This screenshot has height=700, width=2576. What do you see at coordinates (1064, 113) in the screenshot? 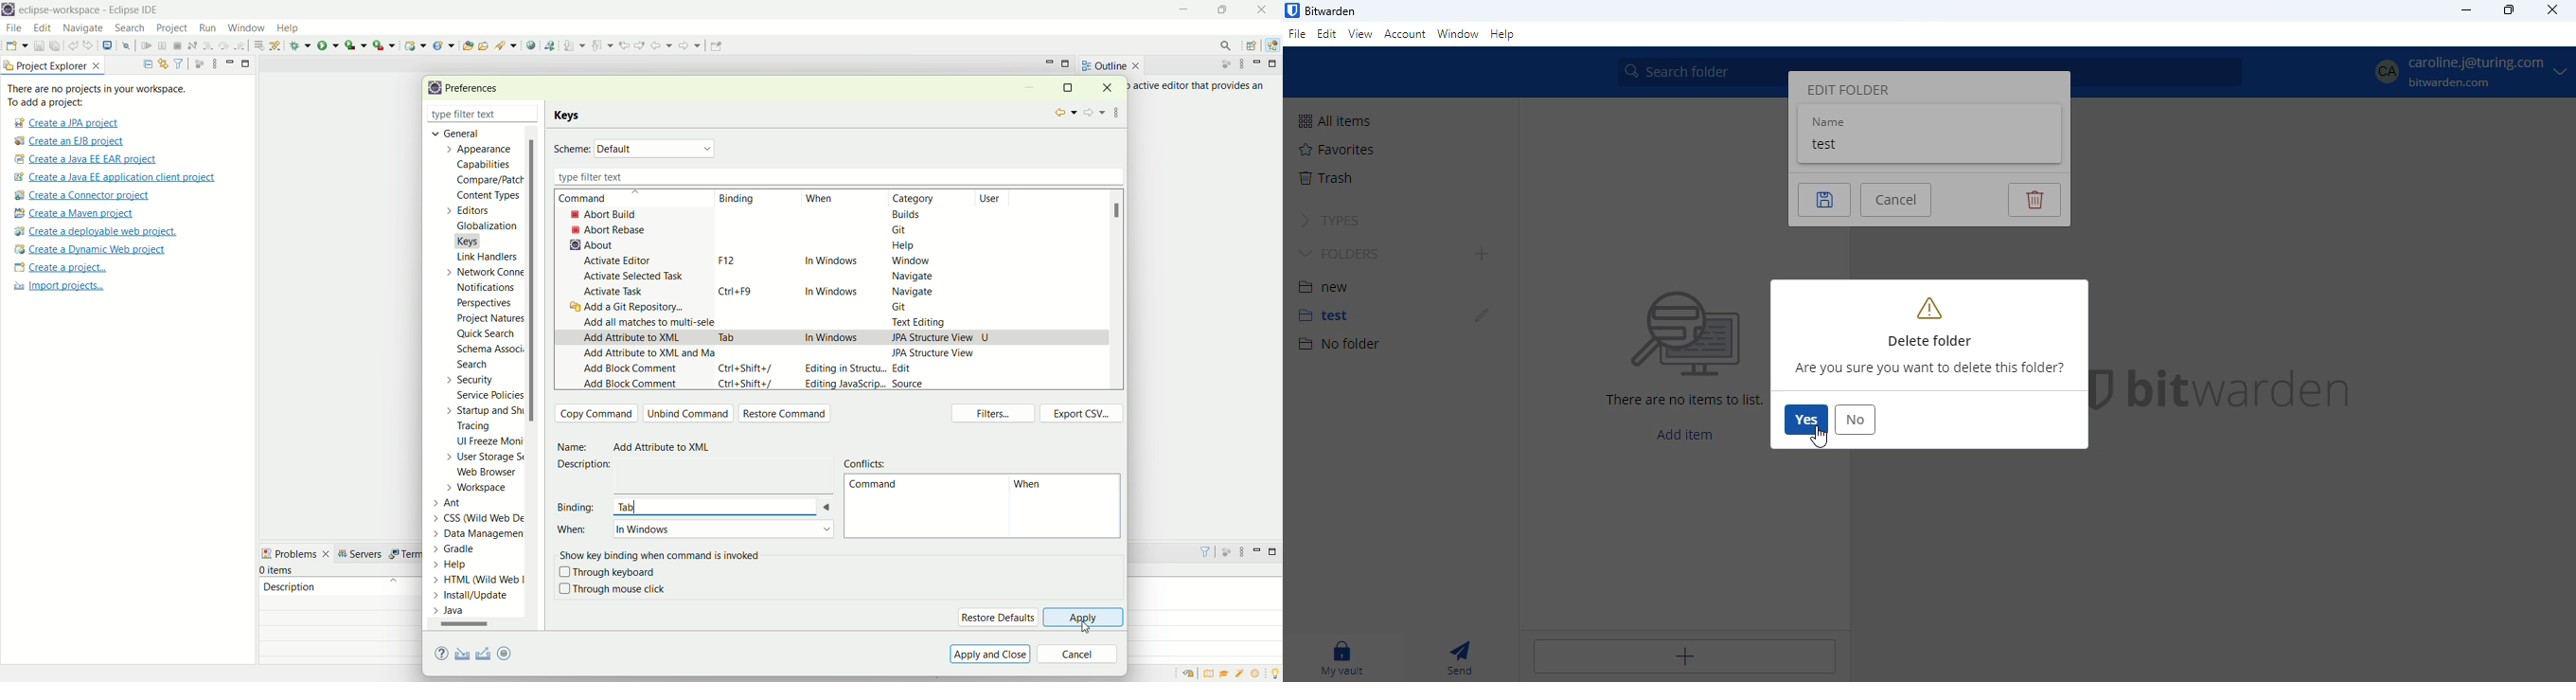
I see `back` at bounding box center [1064, 113].